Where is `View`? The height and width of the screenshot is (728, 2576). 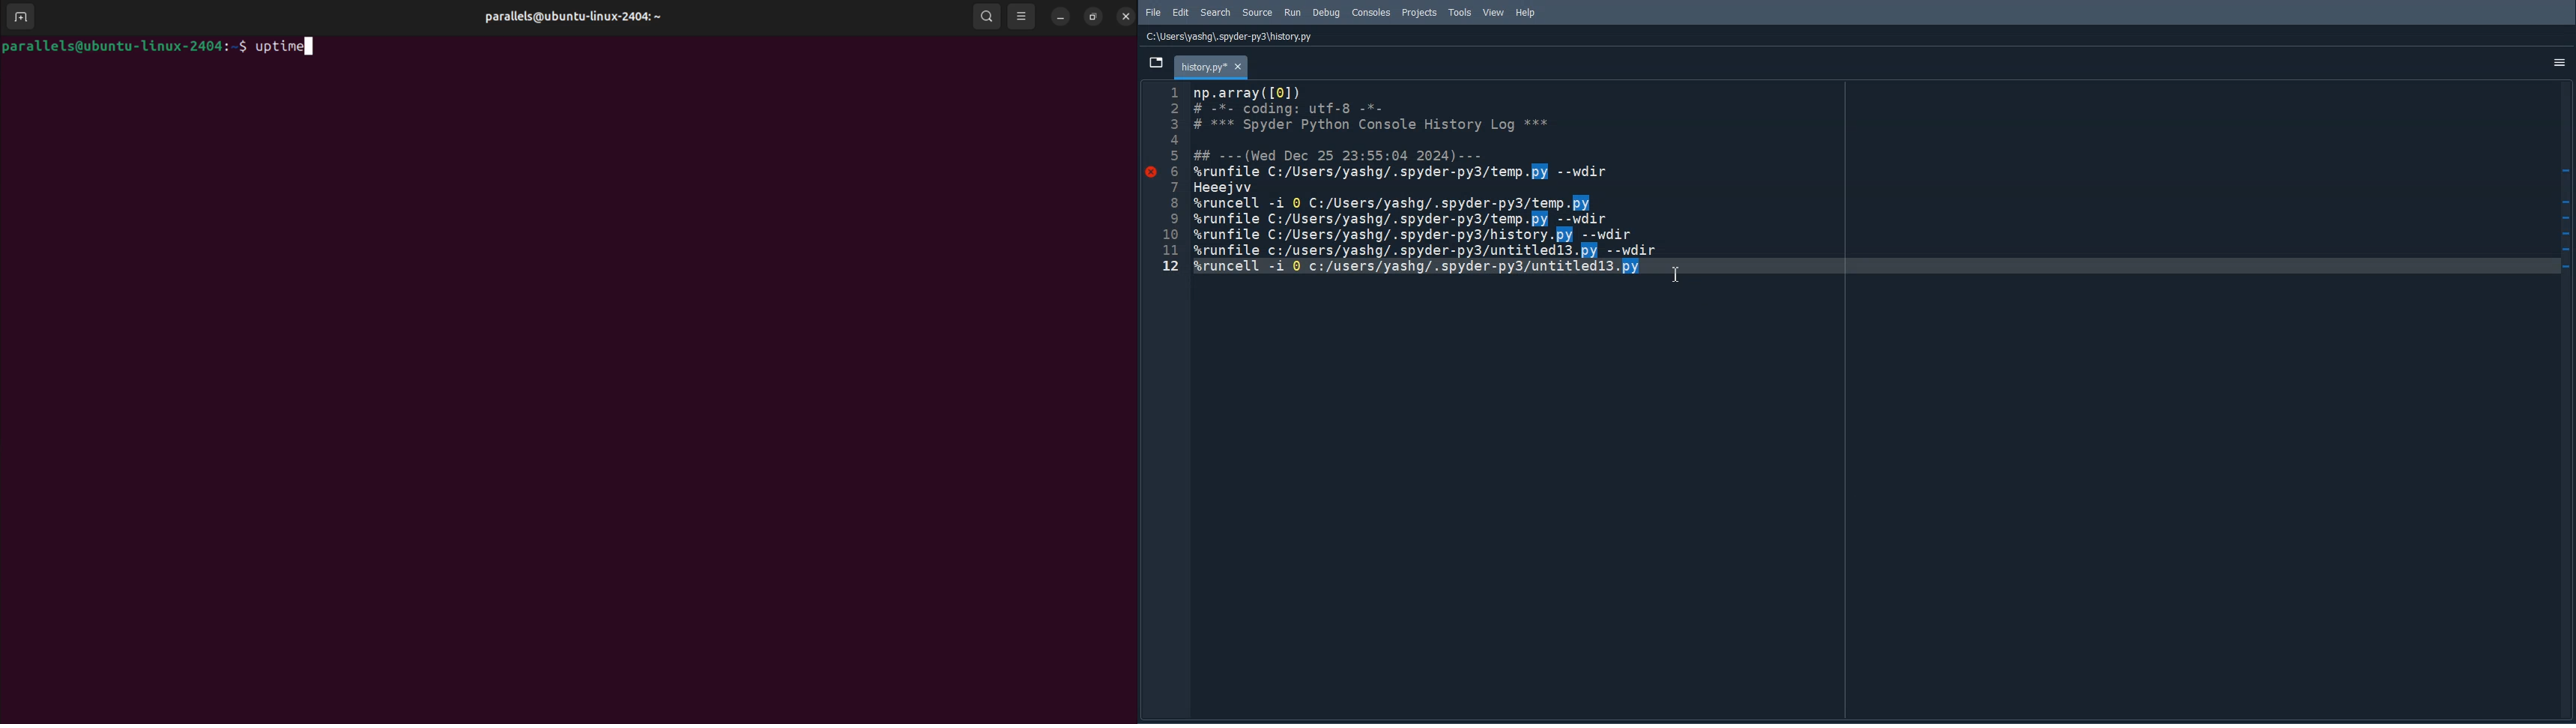
View is located at coordinates (1494, 12).